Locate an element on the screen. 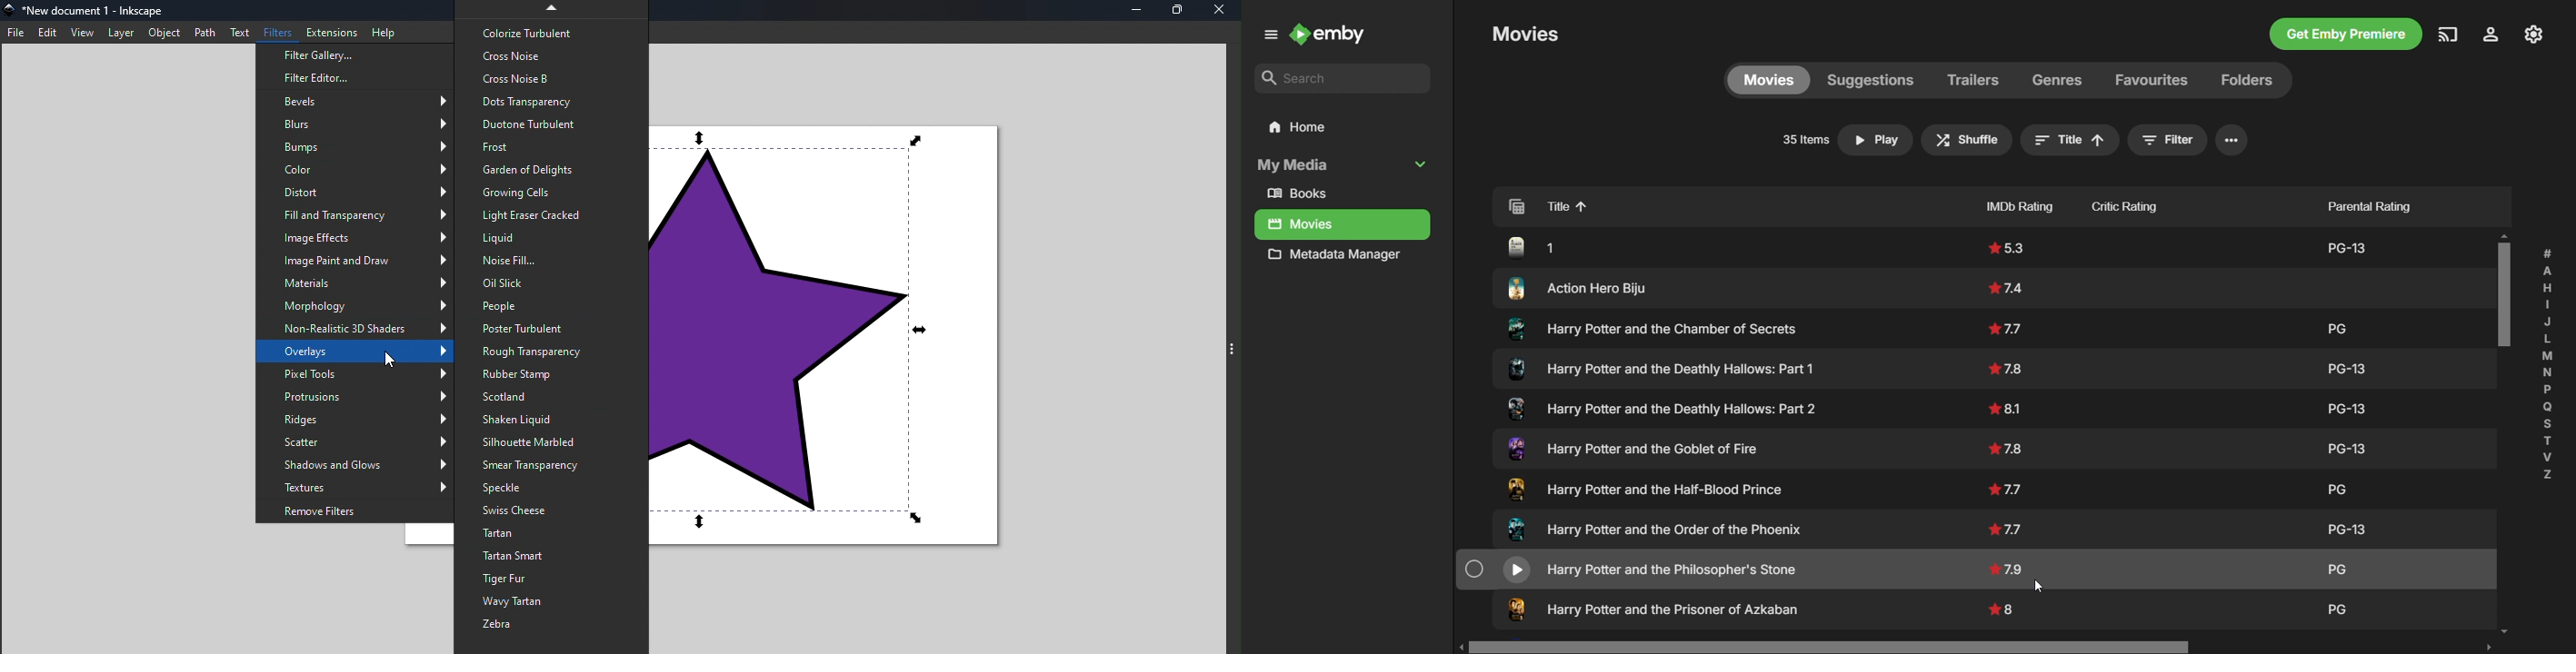 This screenshot has height=672, width=2576. Smear Transparency is located at coordinates (553, 465).